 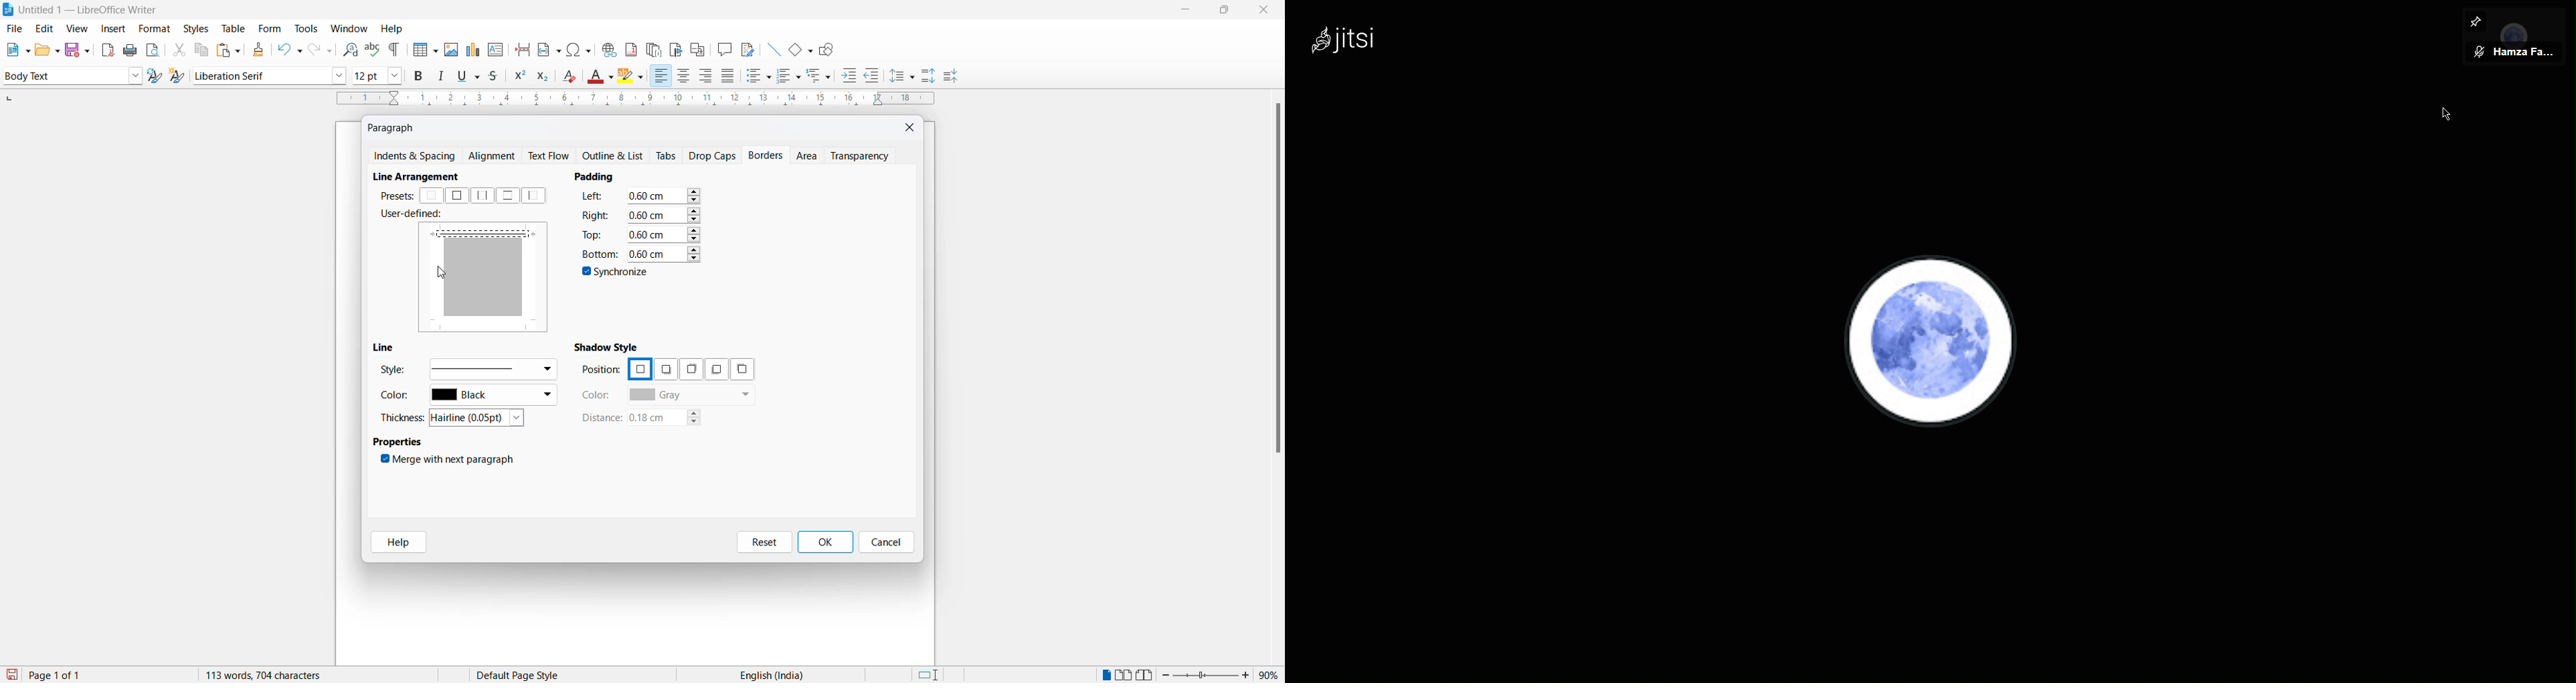 What do you see at coordinates (639, 368) in the screenshot?
I see `position options` at bounding box center [639, 368].